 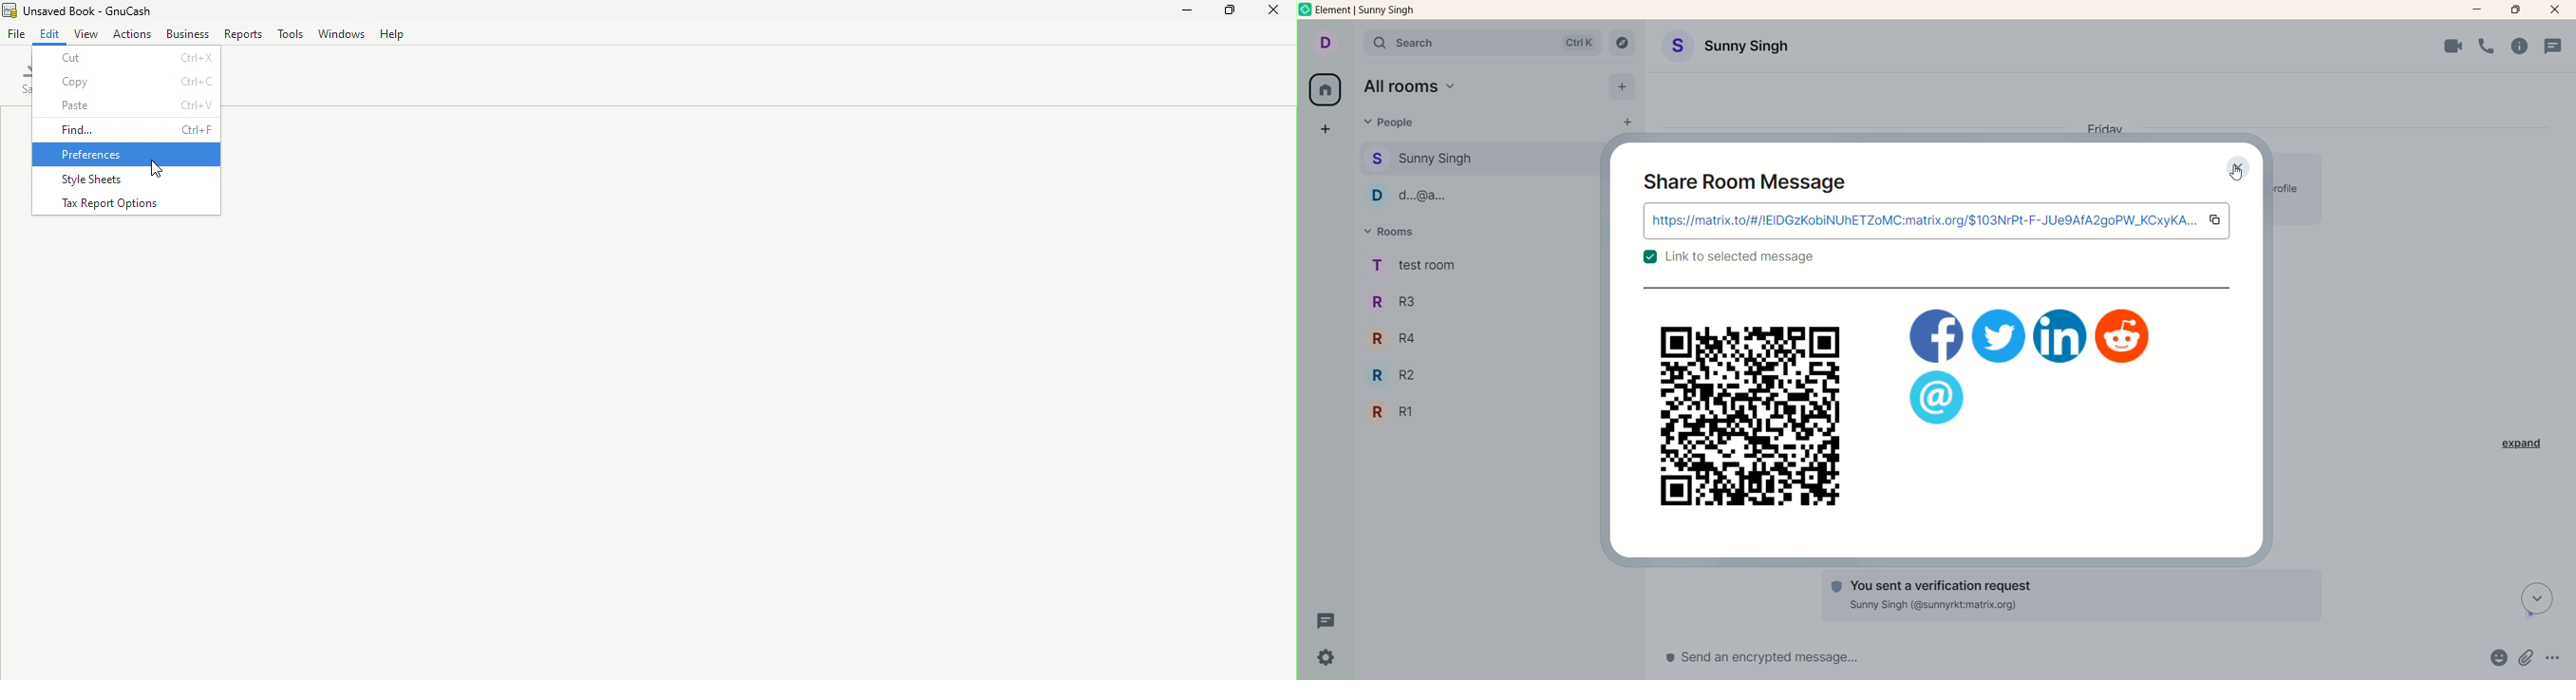 I want to click on File, so click(x=16, y=33).